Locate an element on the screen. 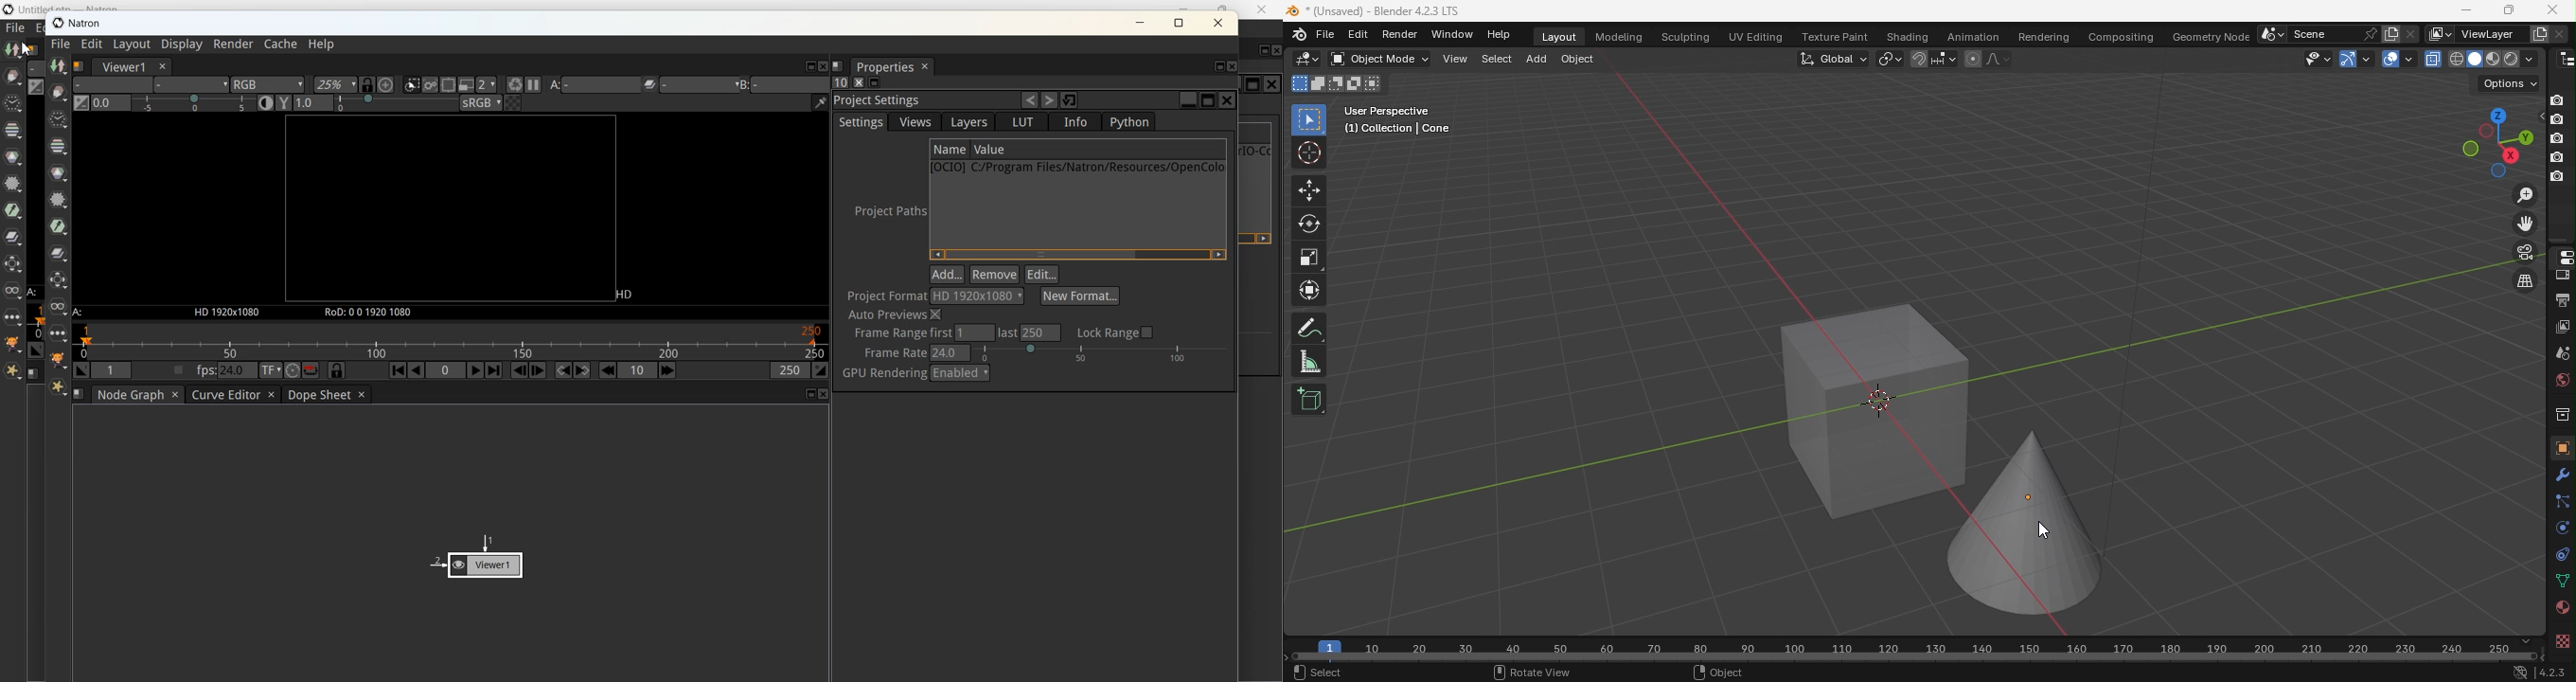 This screenshot has width=2576, height=700. viewpoint shader: Material view is located at coordinates (2492, 58).